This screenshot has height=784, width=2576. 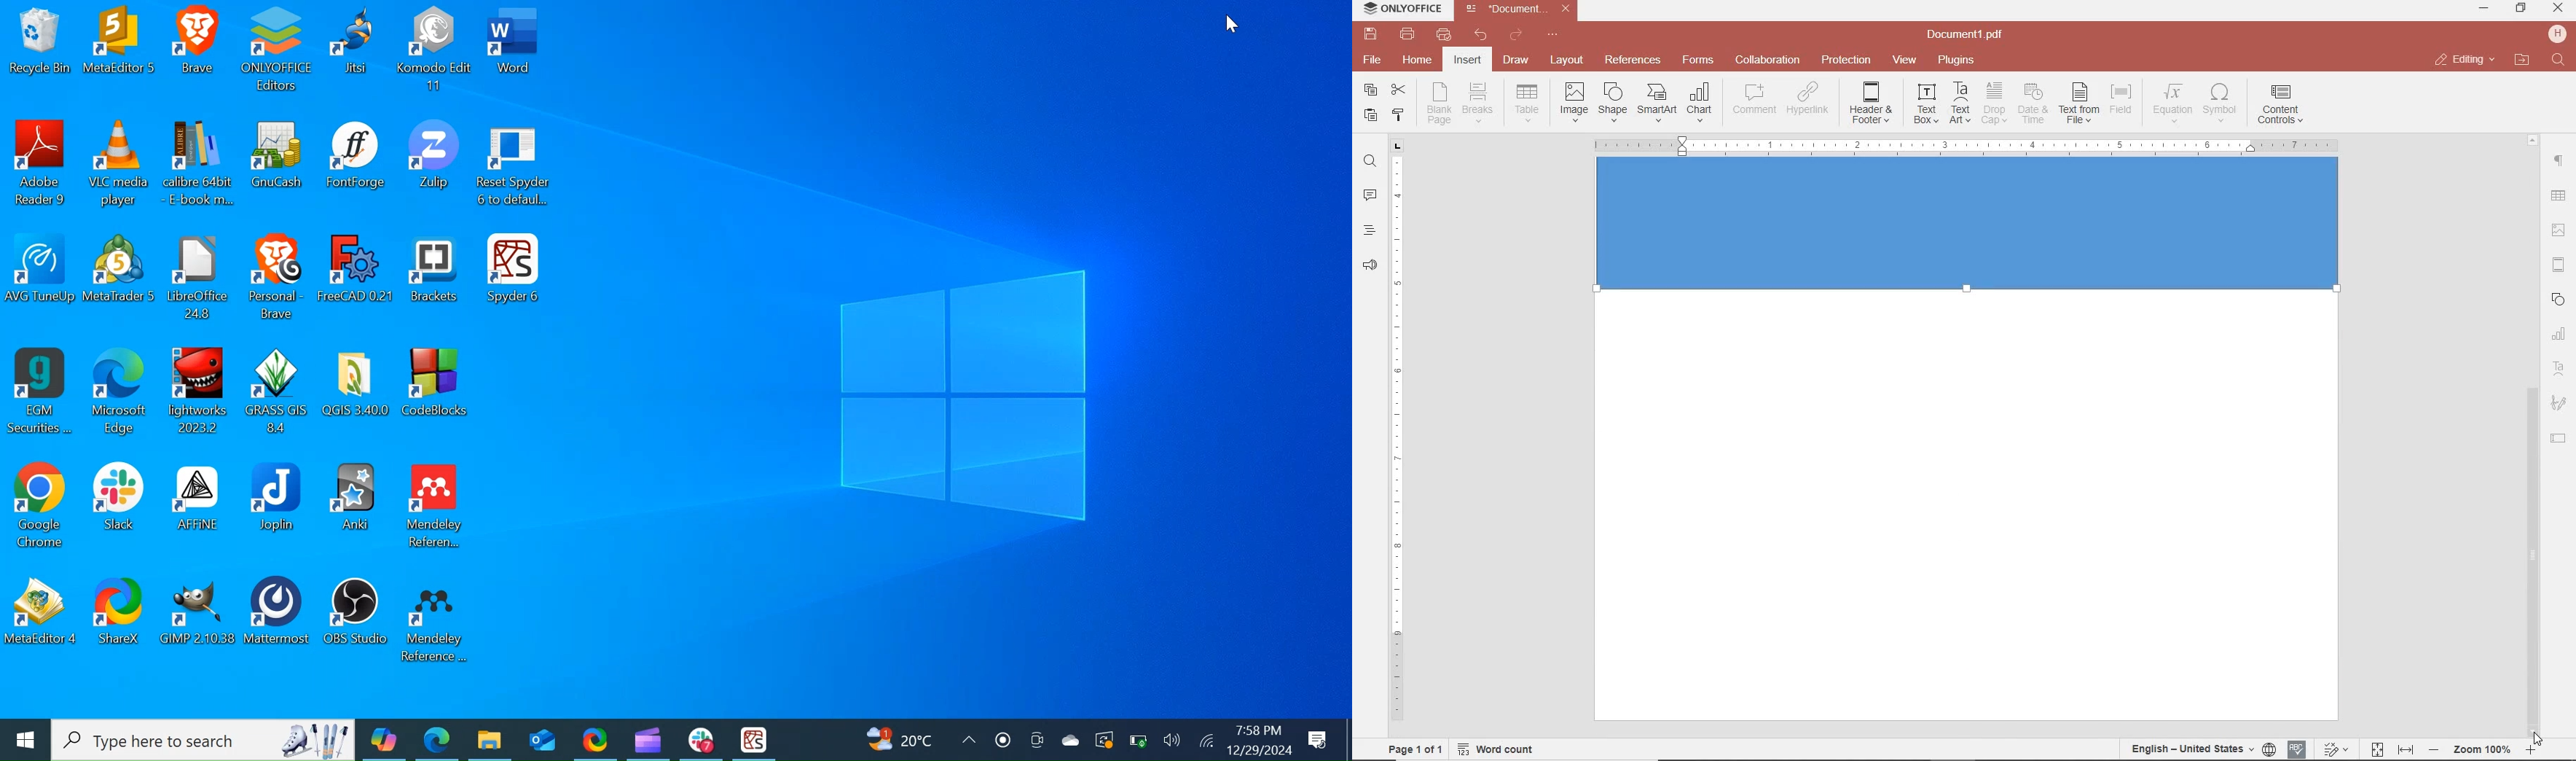 What do you see at coordinates (2031, 104) in the screenshot?
I see `INSERT CURRENT DATE AND TIME` at bounding box center [2031, 104].